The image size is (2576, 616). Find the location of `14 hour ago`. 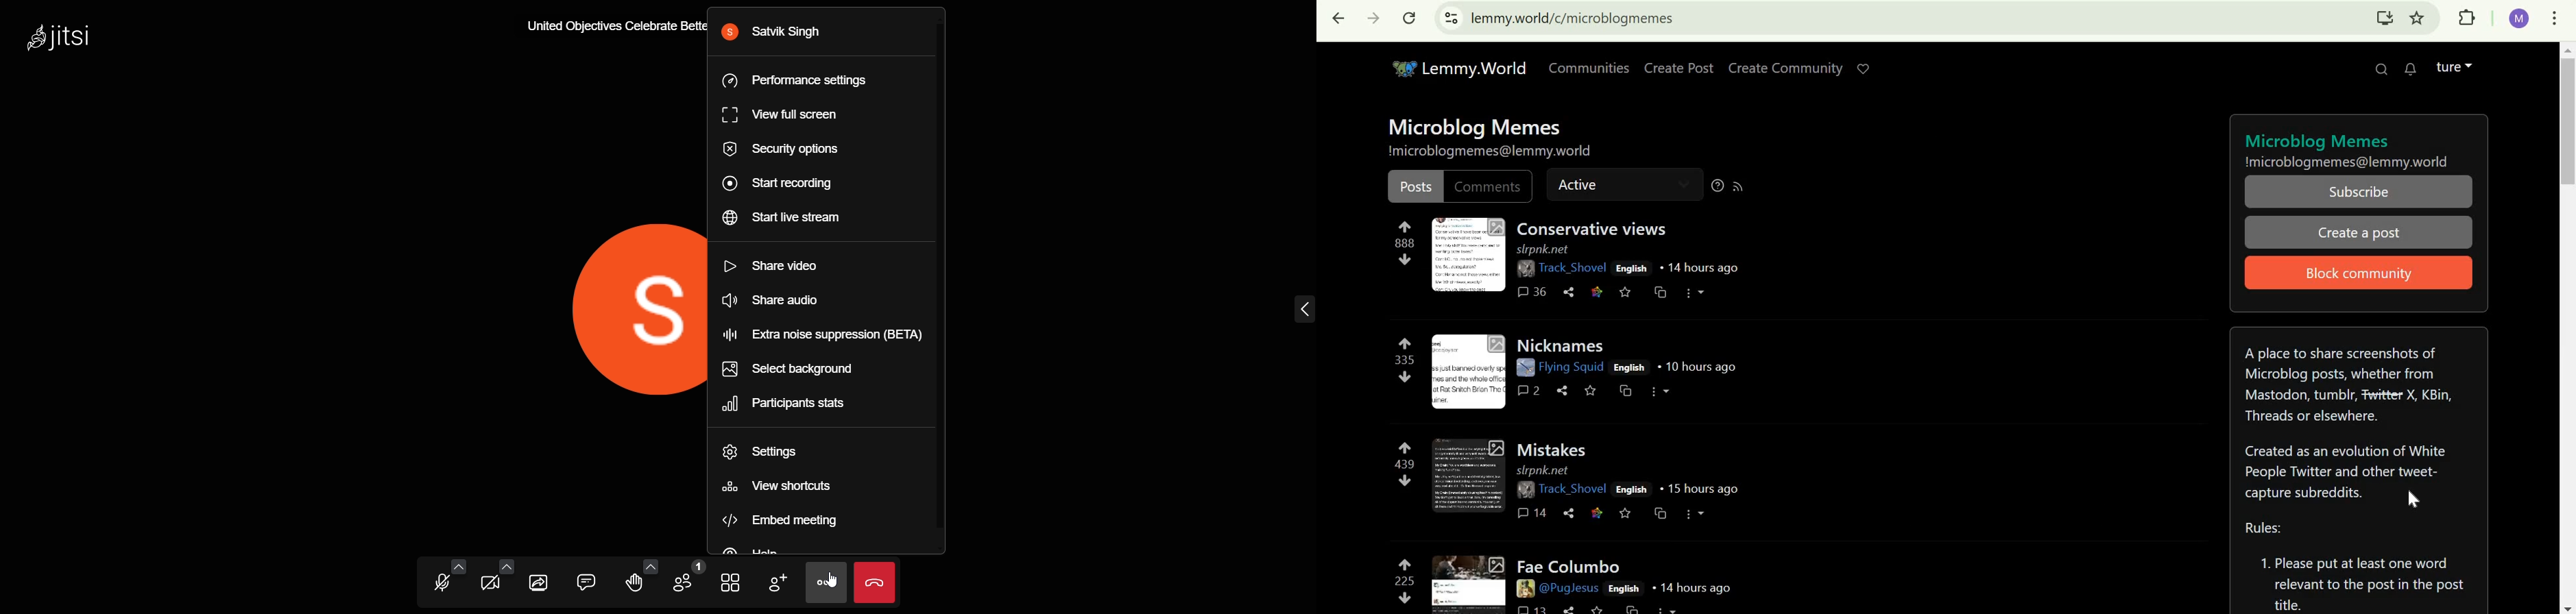

14 hour ago is located at coordinates (1691, 589).